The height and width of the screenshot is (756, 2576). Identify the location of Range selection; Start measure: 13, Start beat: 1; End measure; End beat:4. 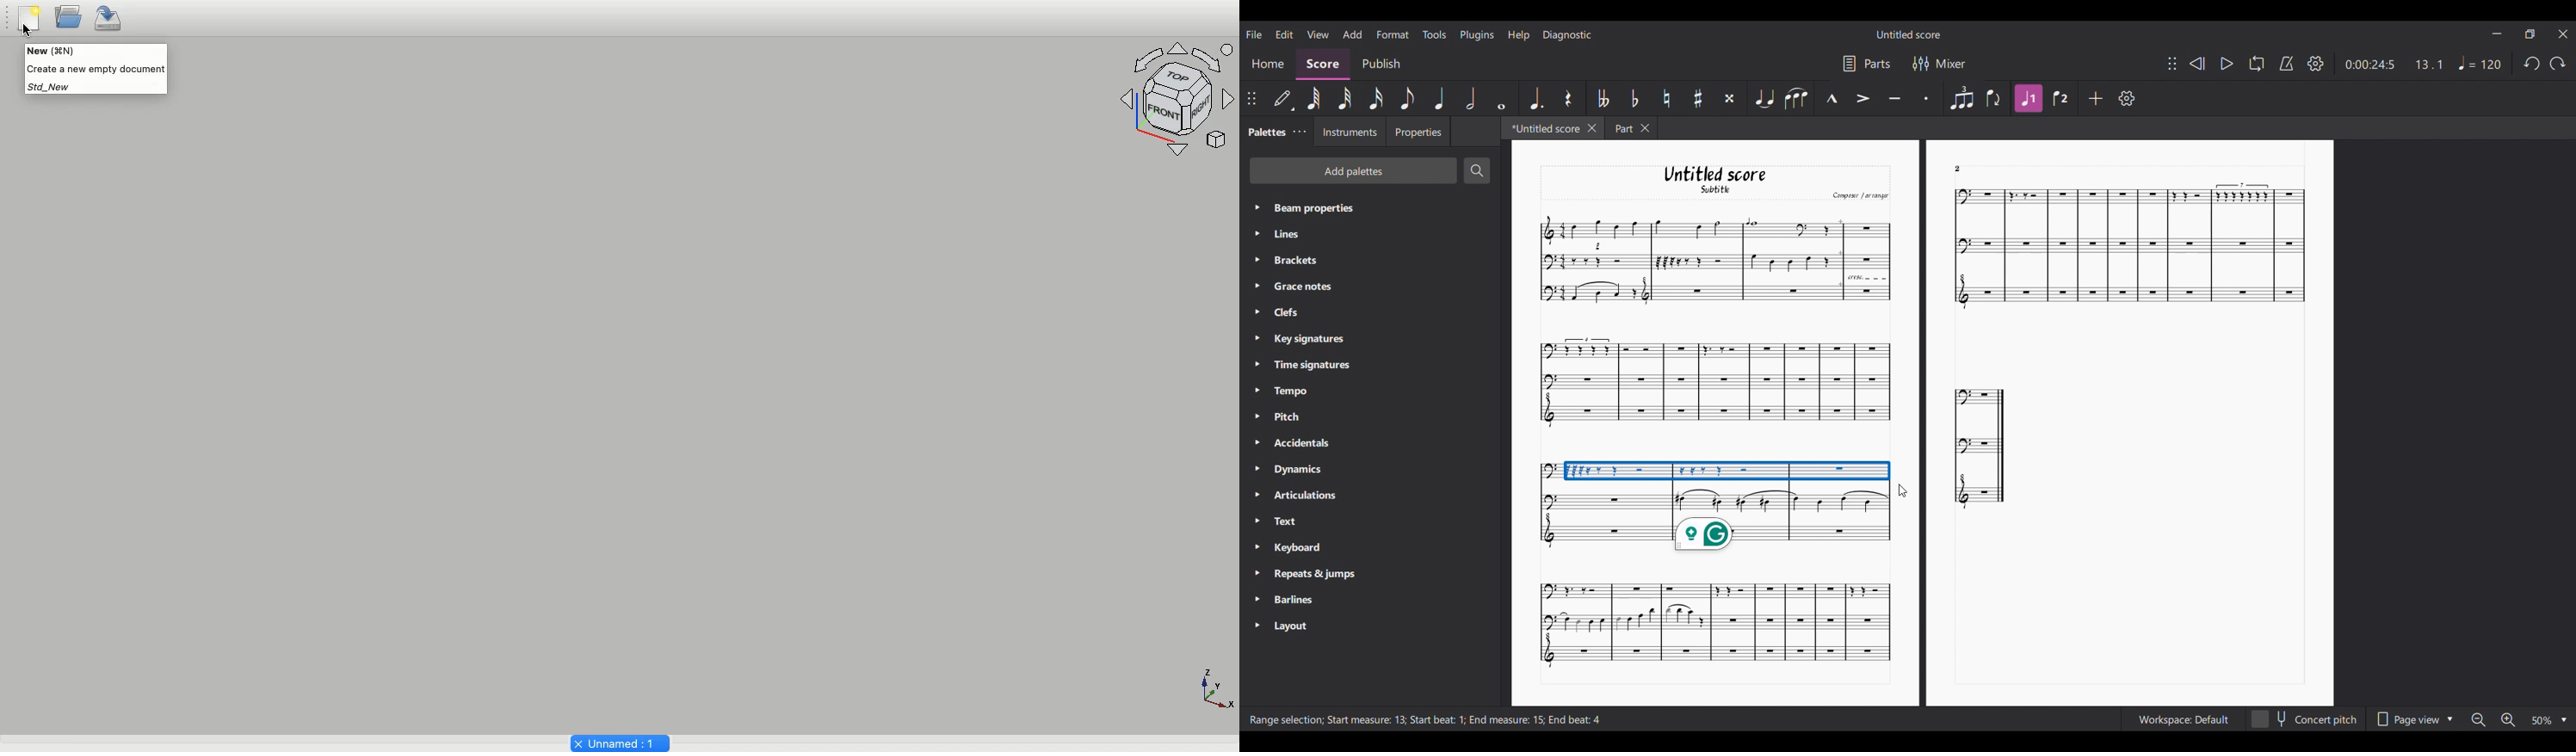
(1430, 720).